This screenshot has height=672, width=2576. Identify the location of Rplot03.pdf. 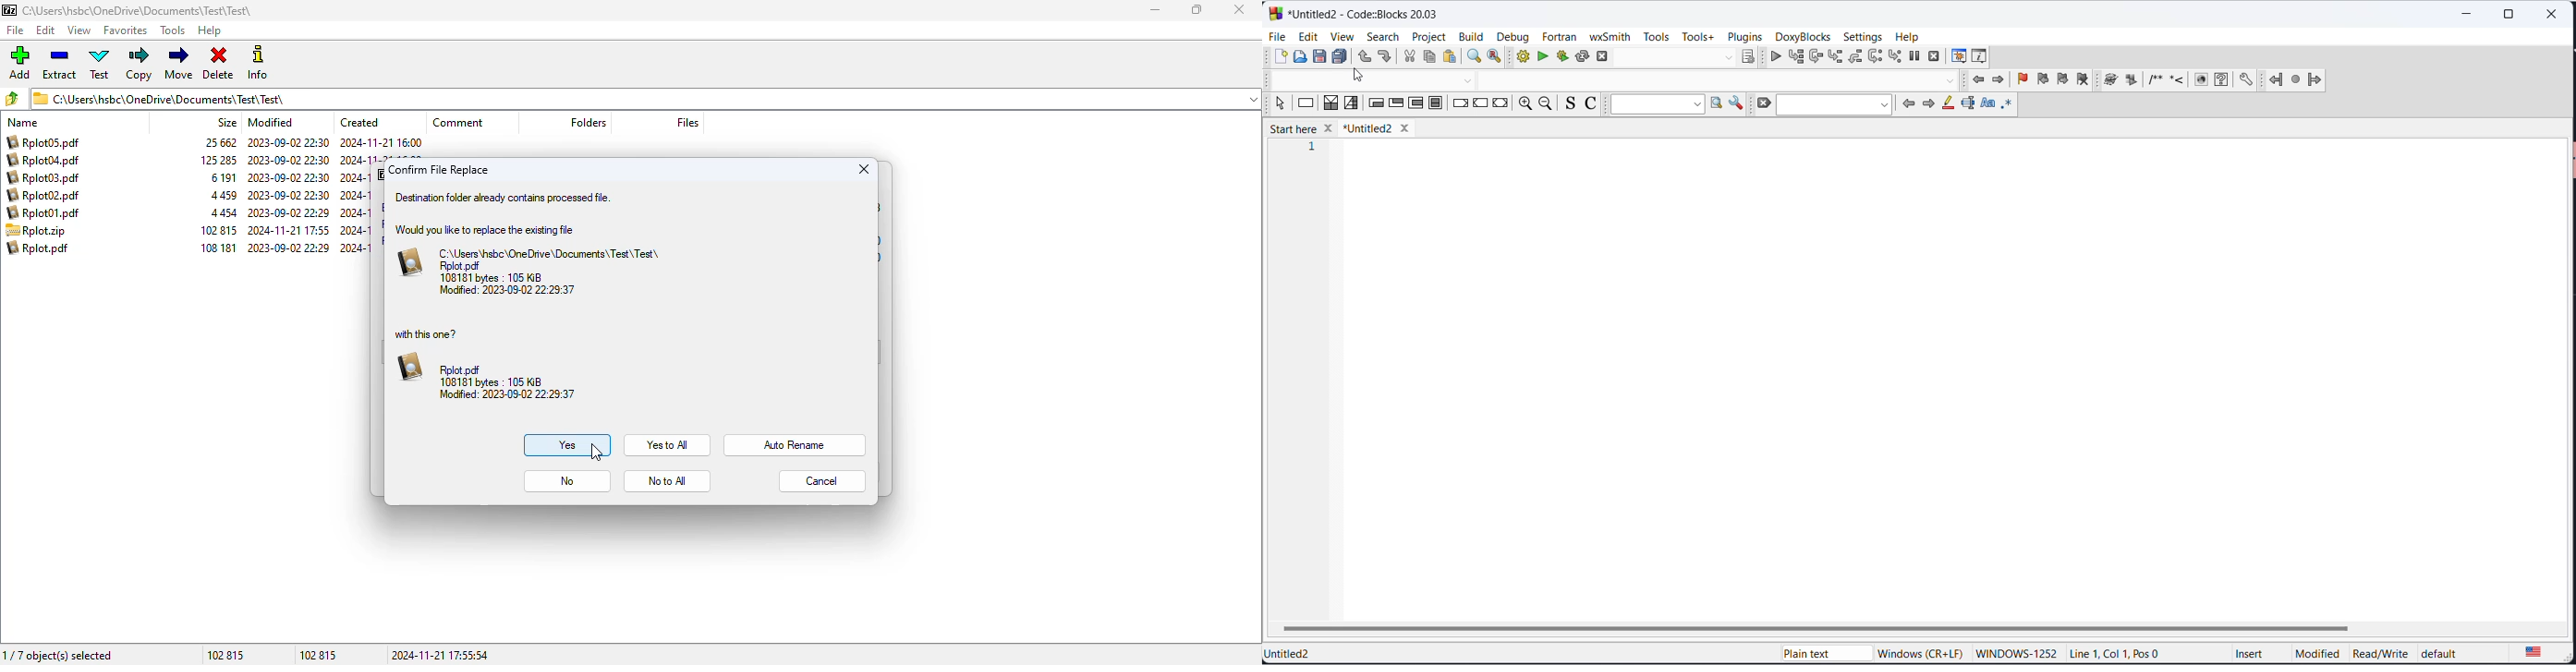
(46, 177).